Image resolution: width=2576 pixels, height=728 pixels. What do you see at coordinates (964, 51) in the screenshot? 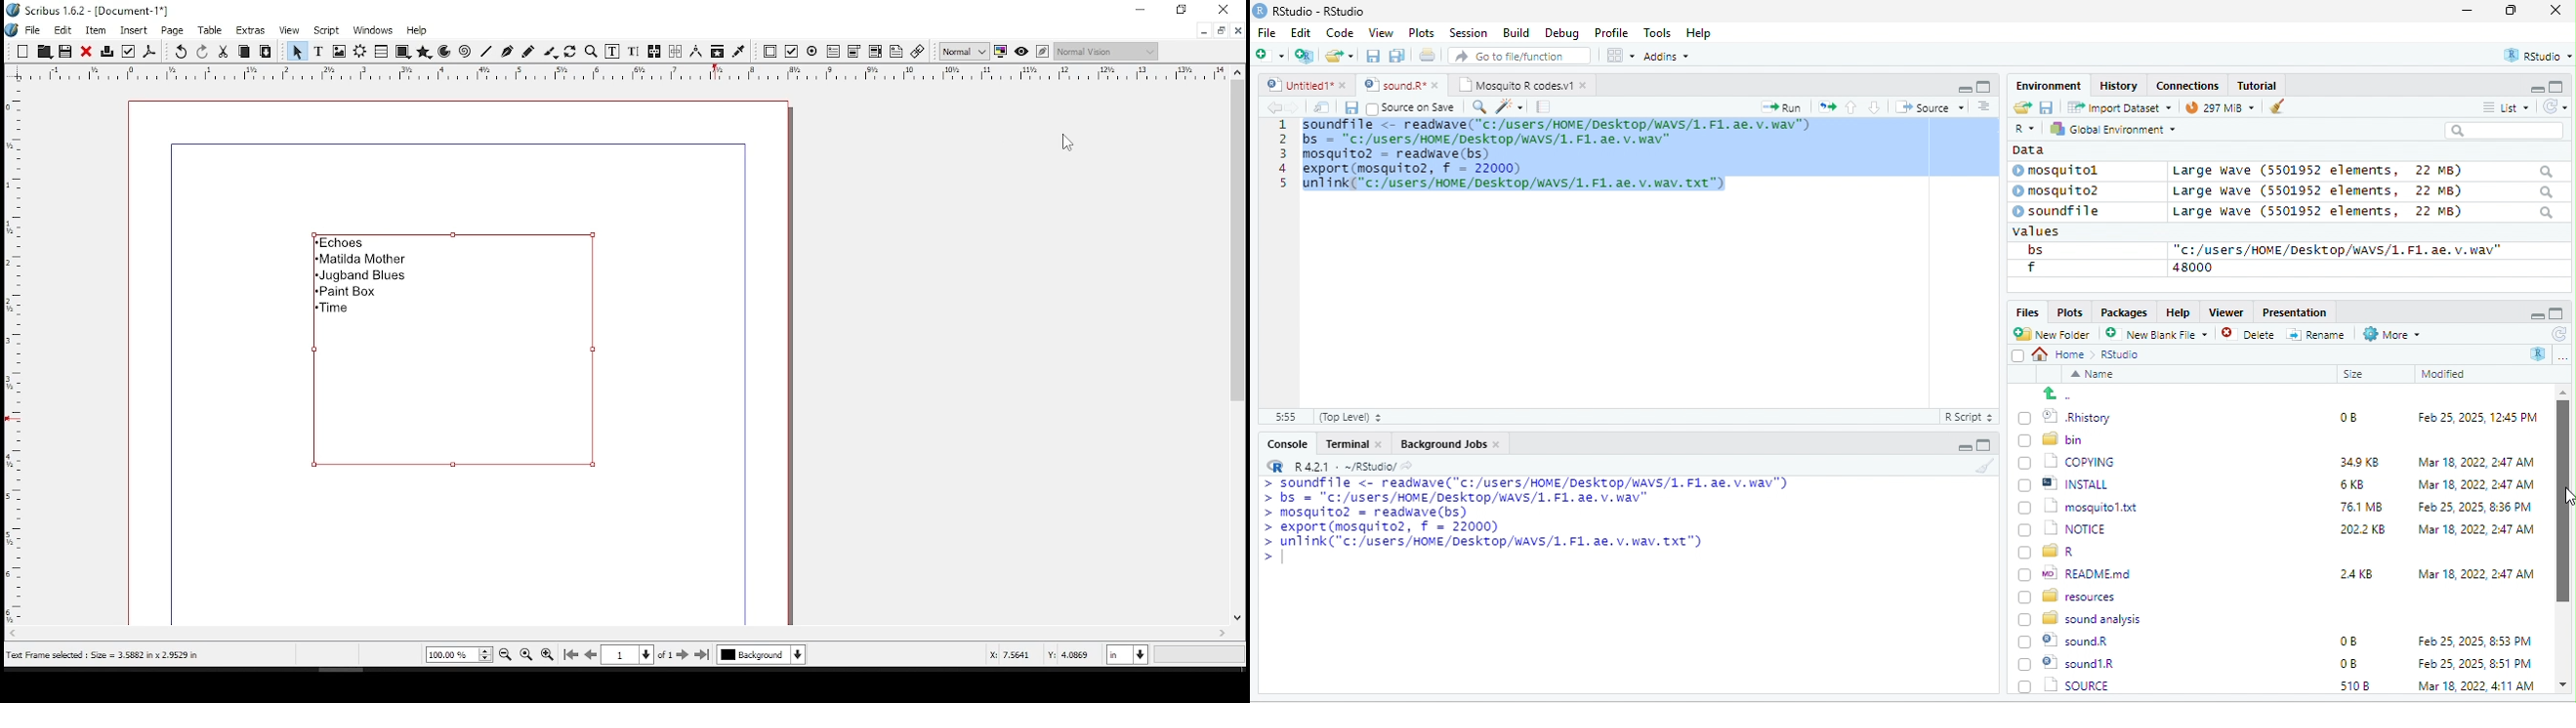
I see `select image preview quality` at bounding box center [964, 51].